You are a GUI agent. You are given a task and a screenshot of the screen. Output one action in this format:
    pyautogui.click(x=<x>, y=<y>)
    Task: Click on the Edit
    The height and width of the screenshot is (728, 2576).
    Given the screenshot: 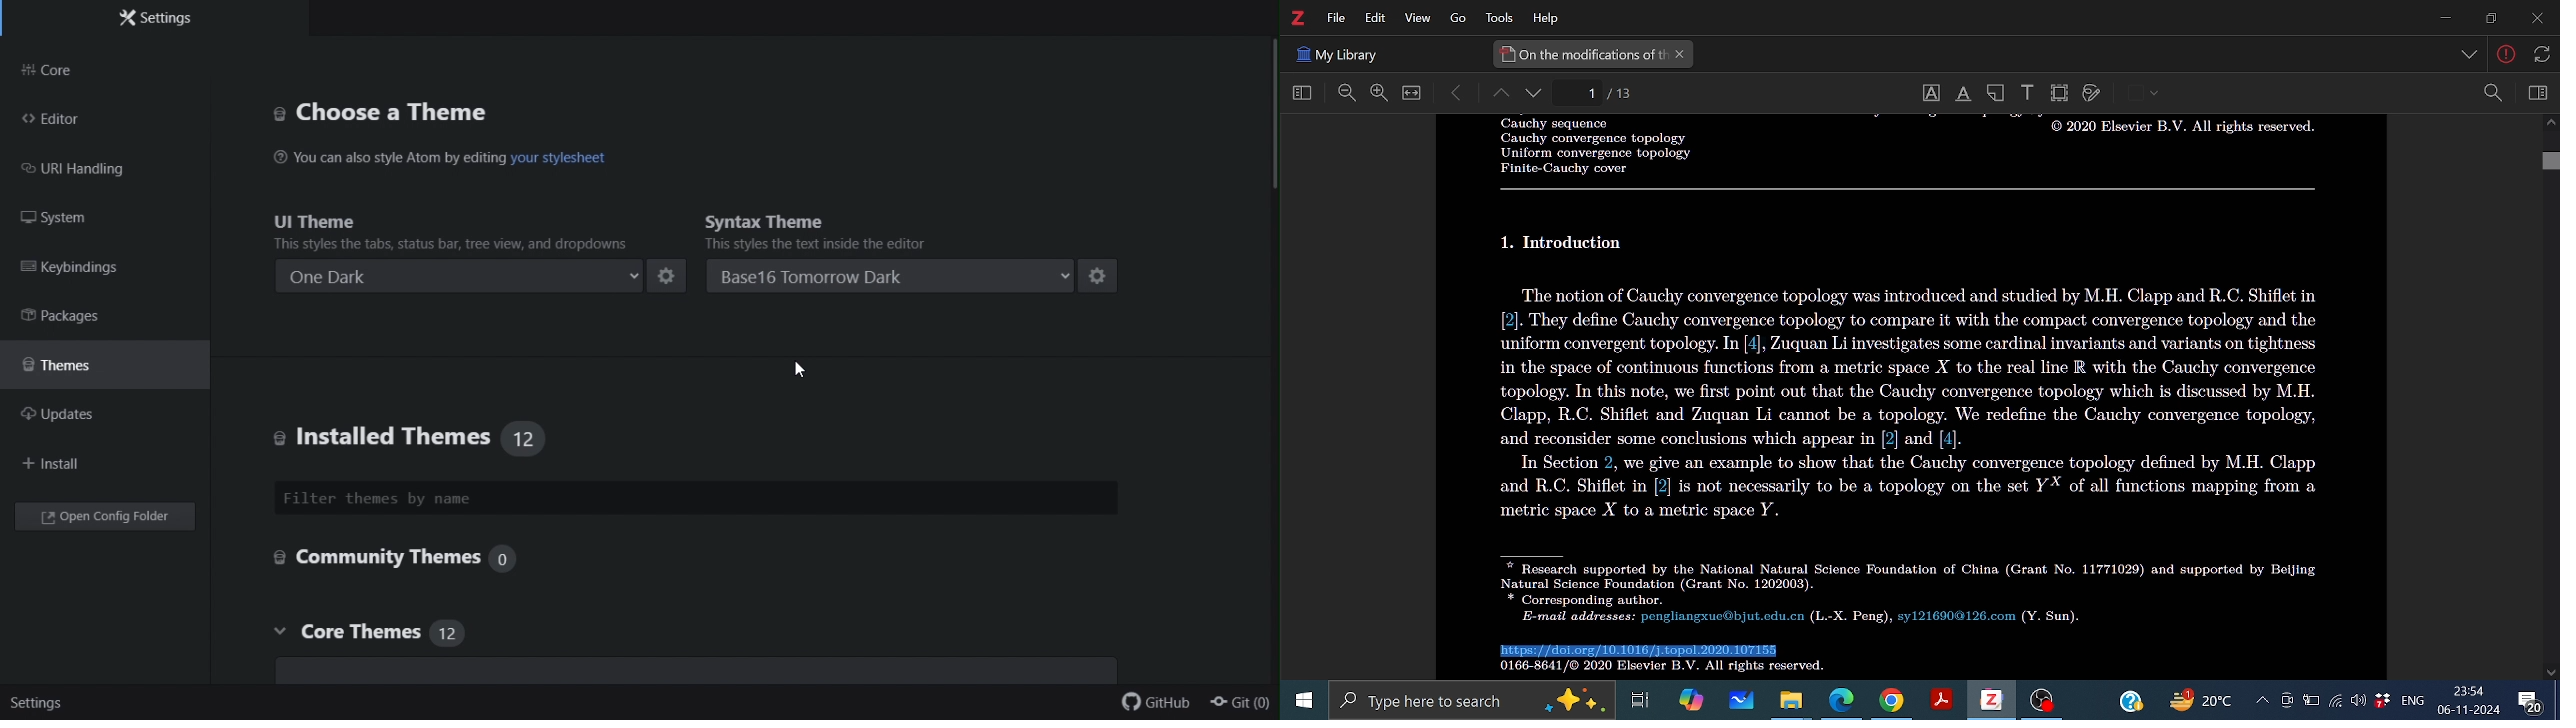 What is the action you would take?
    pyautogui.click(x=1372, y=18)
    